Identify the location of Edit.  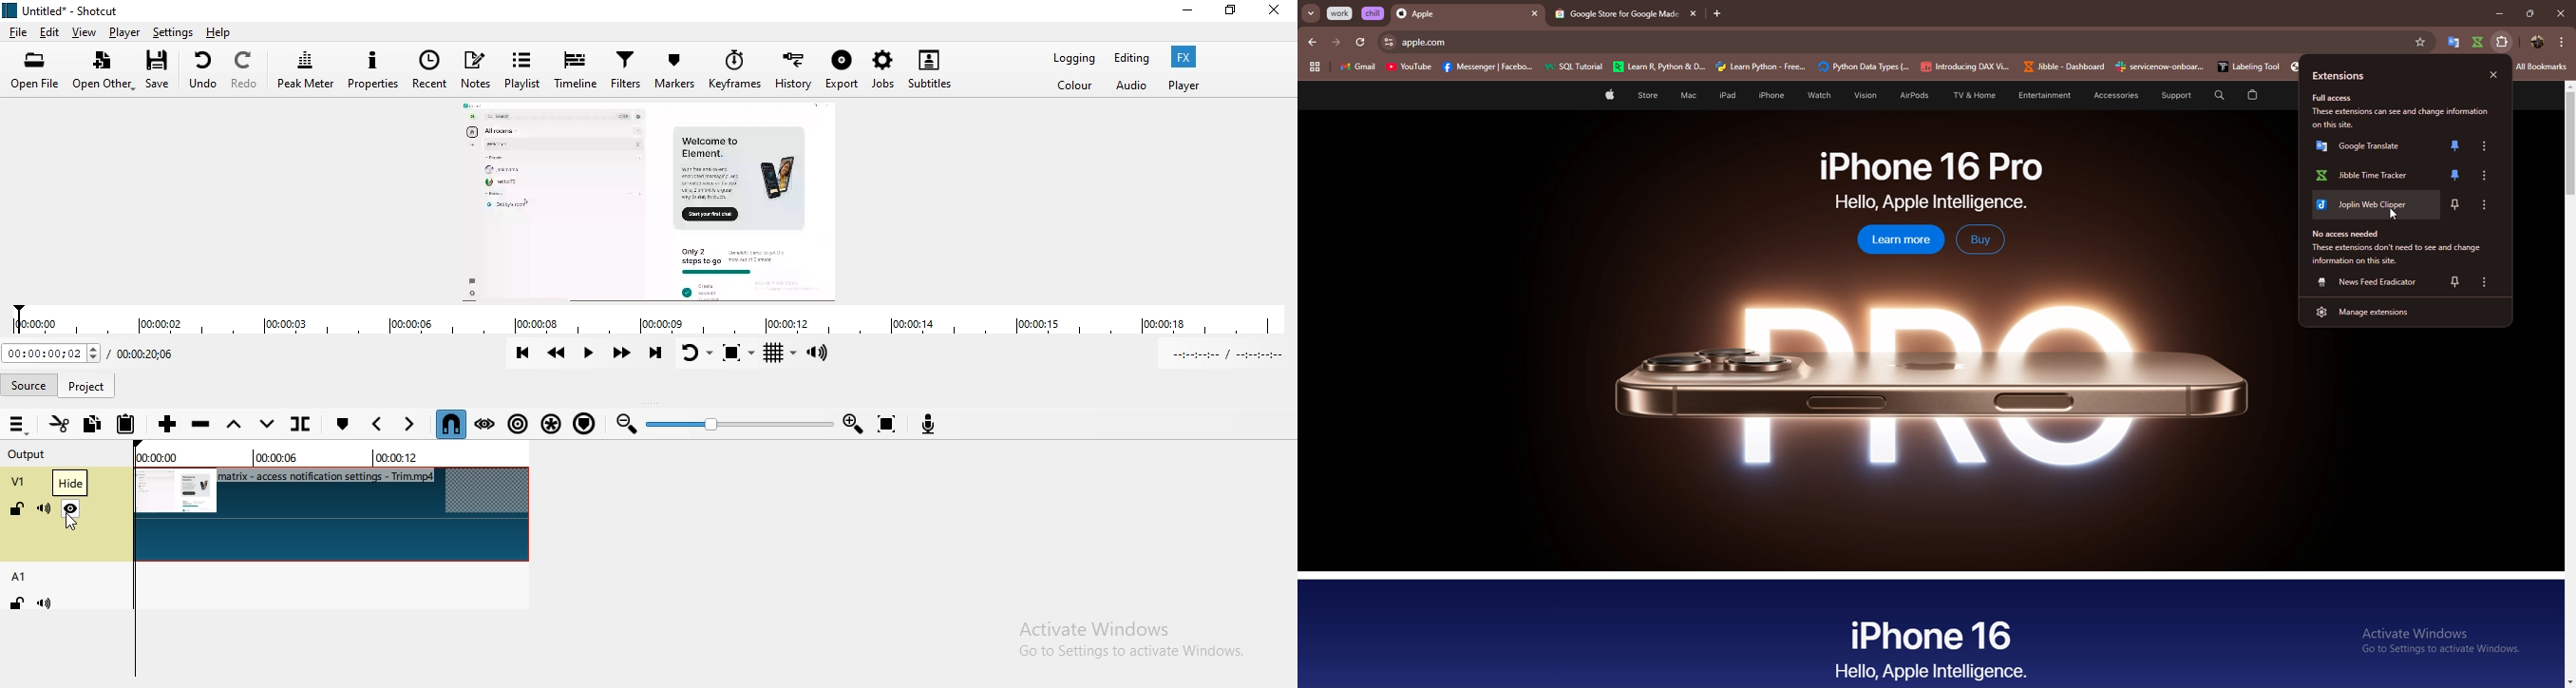
(51, 32).